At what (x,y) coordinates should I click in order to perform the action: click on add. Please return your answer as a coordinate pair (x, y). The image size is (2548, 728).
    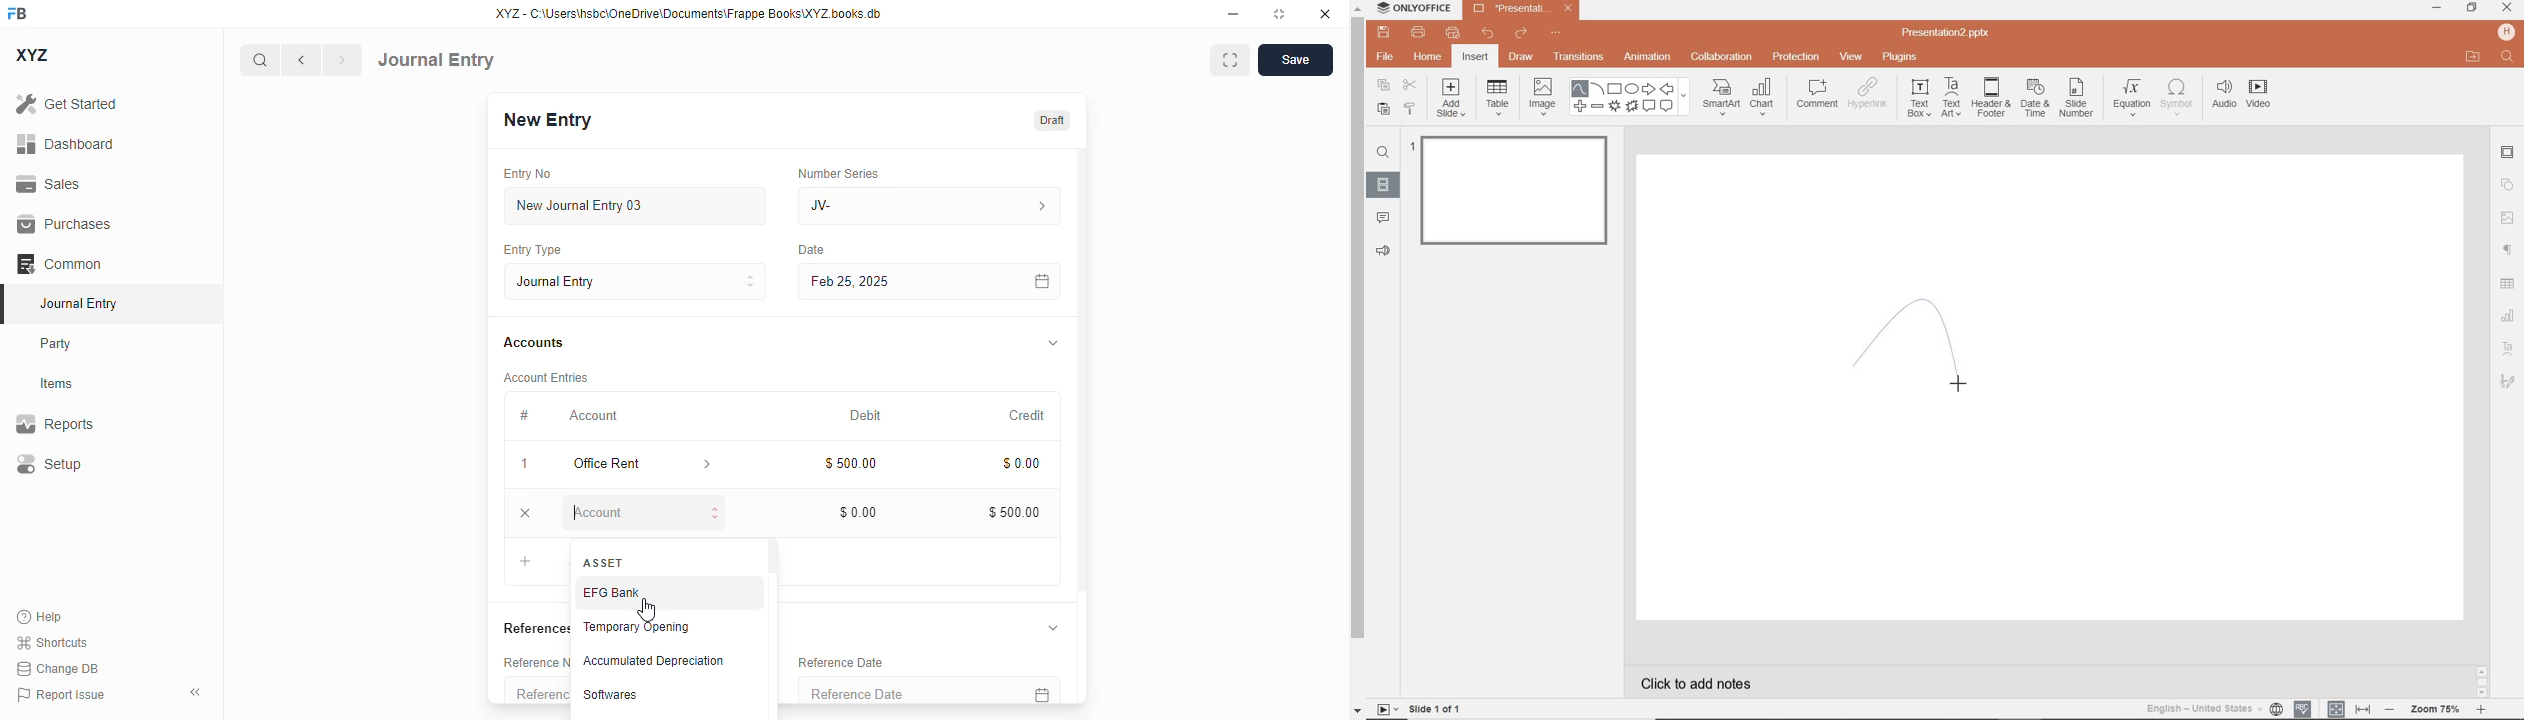
    Looking at the image, I should click on (527, 560).